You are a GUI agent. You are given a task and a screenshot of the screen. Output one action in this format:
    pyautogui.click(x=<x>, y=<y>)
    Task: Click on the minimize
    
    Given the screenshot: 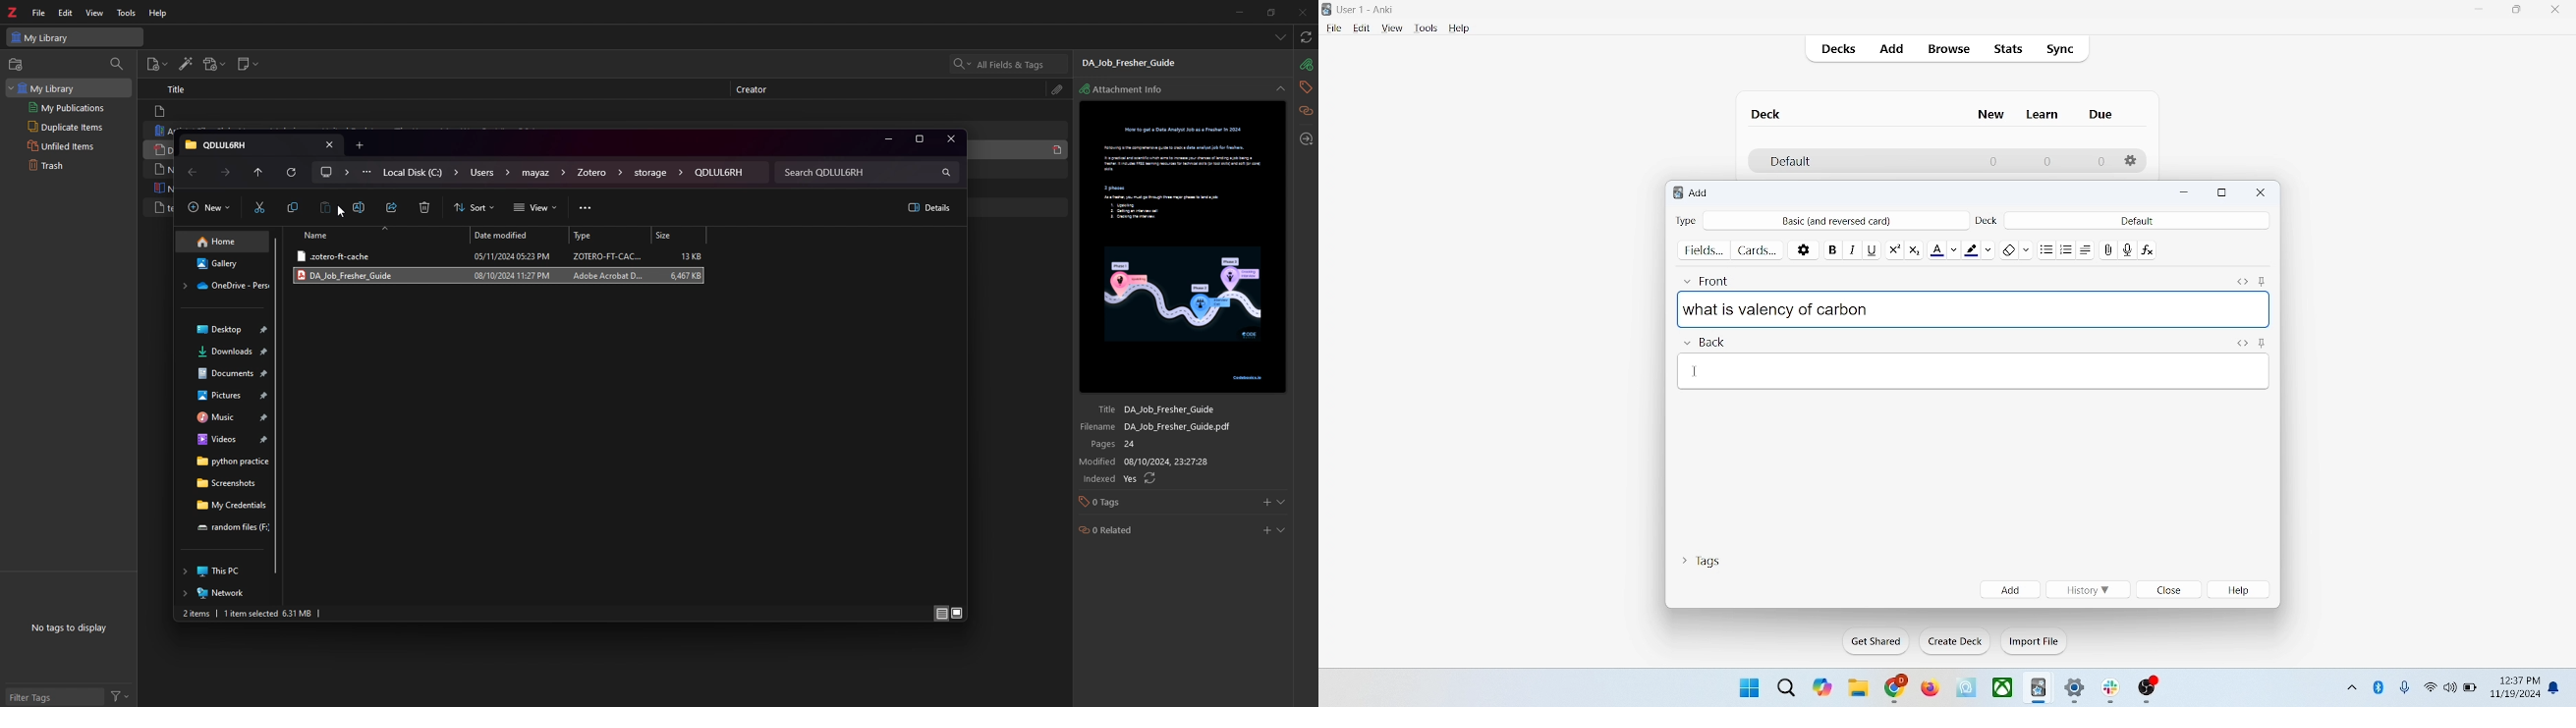 What is the action you would take?
    pyautogui.click(x=1238, y=12)
    